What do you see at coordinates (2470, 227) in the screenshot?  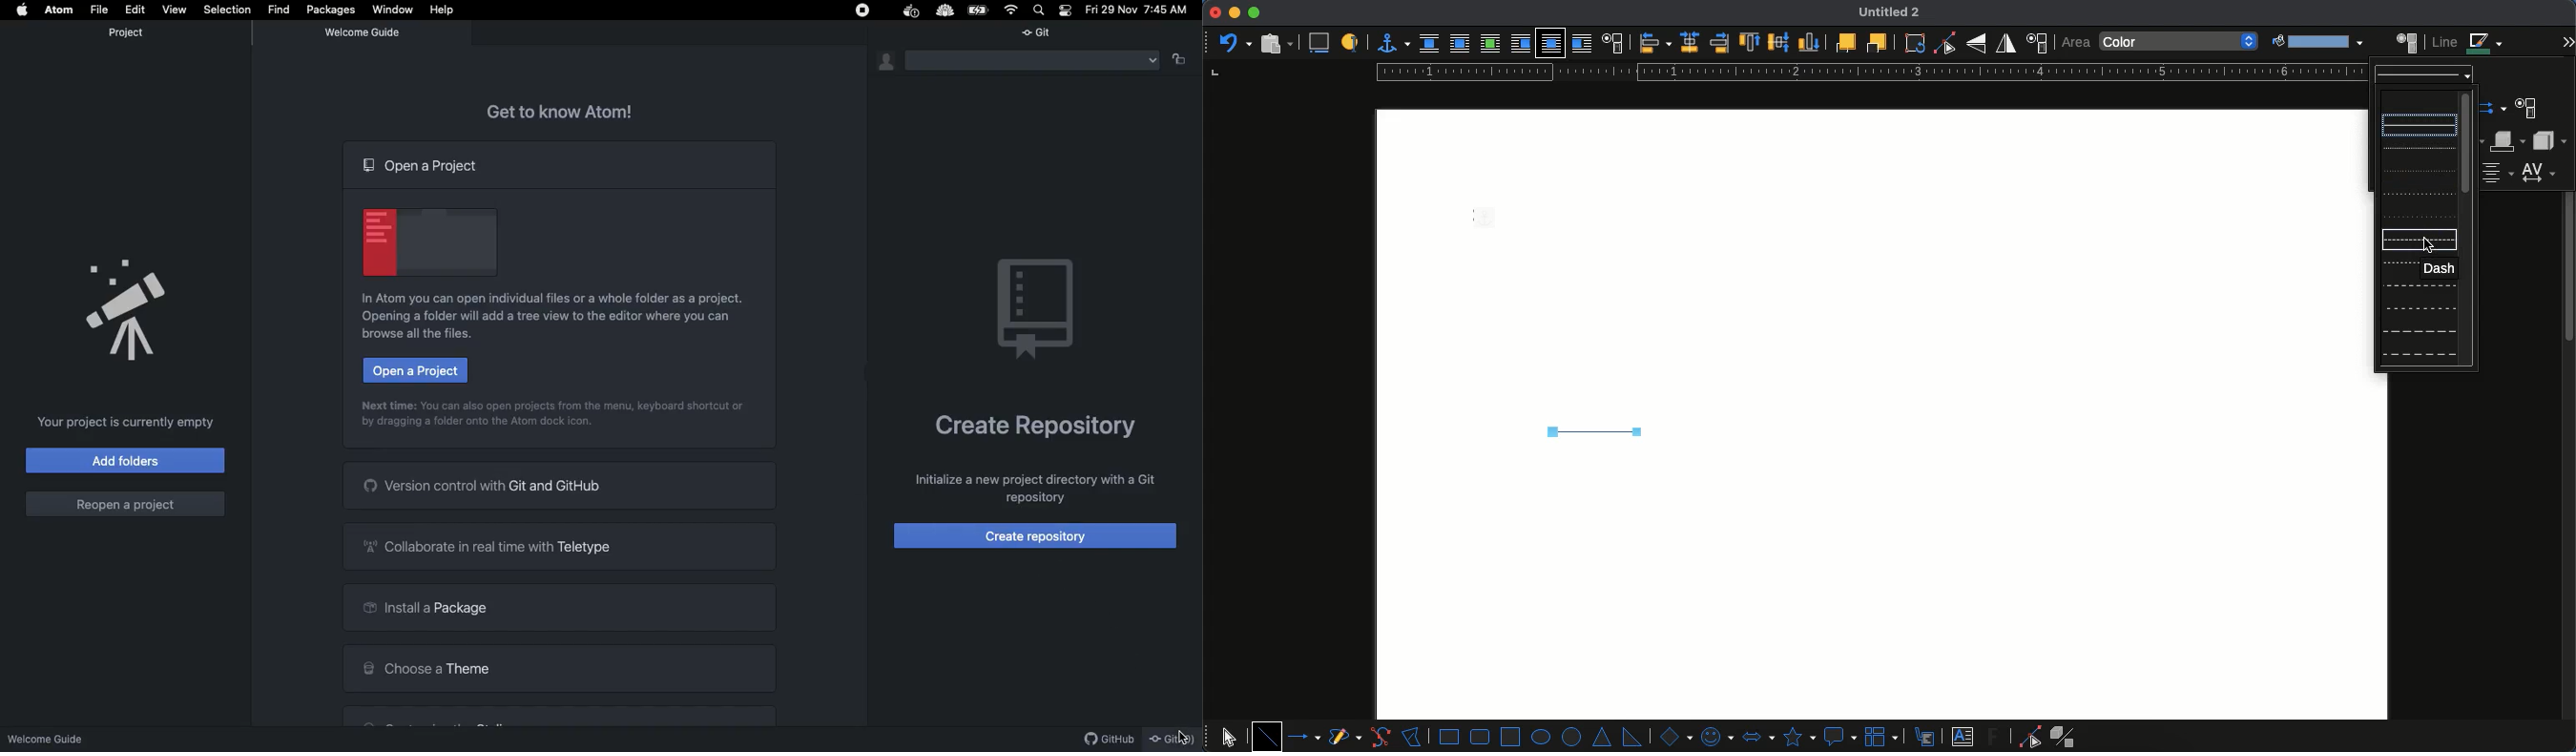 I see `Scroll` at bounding box center [2470, 227].